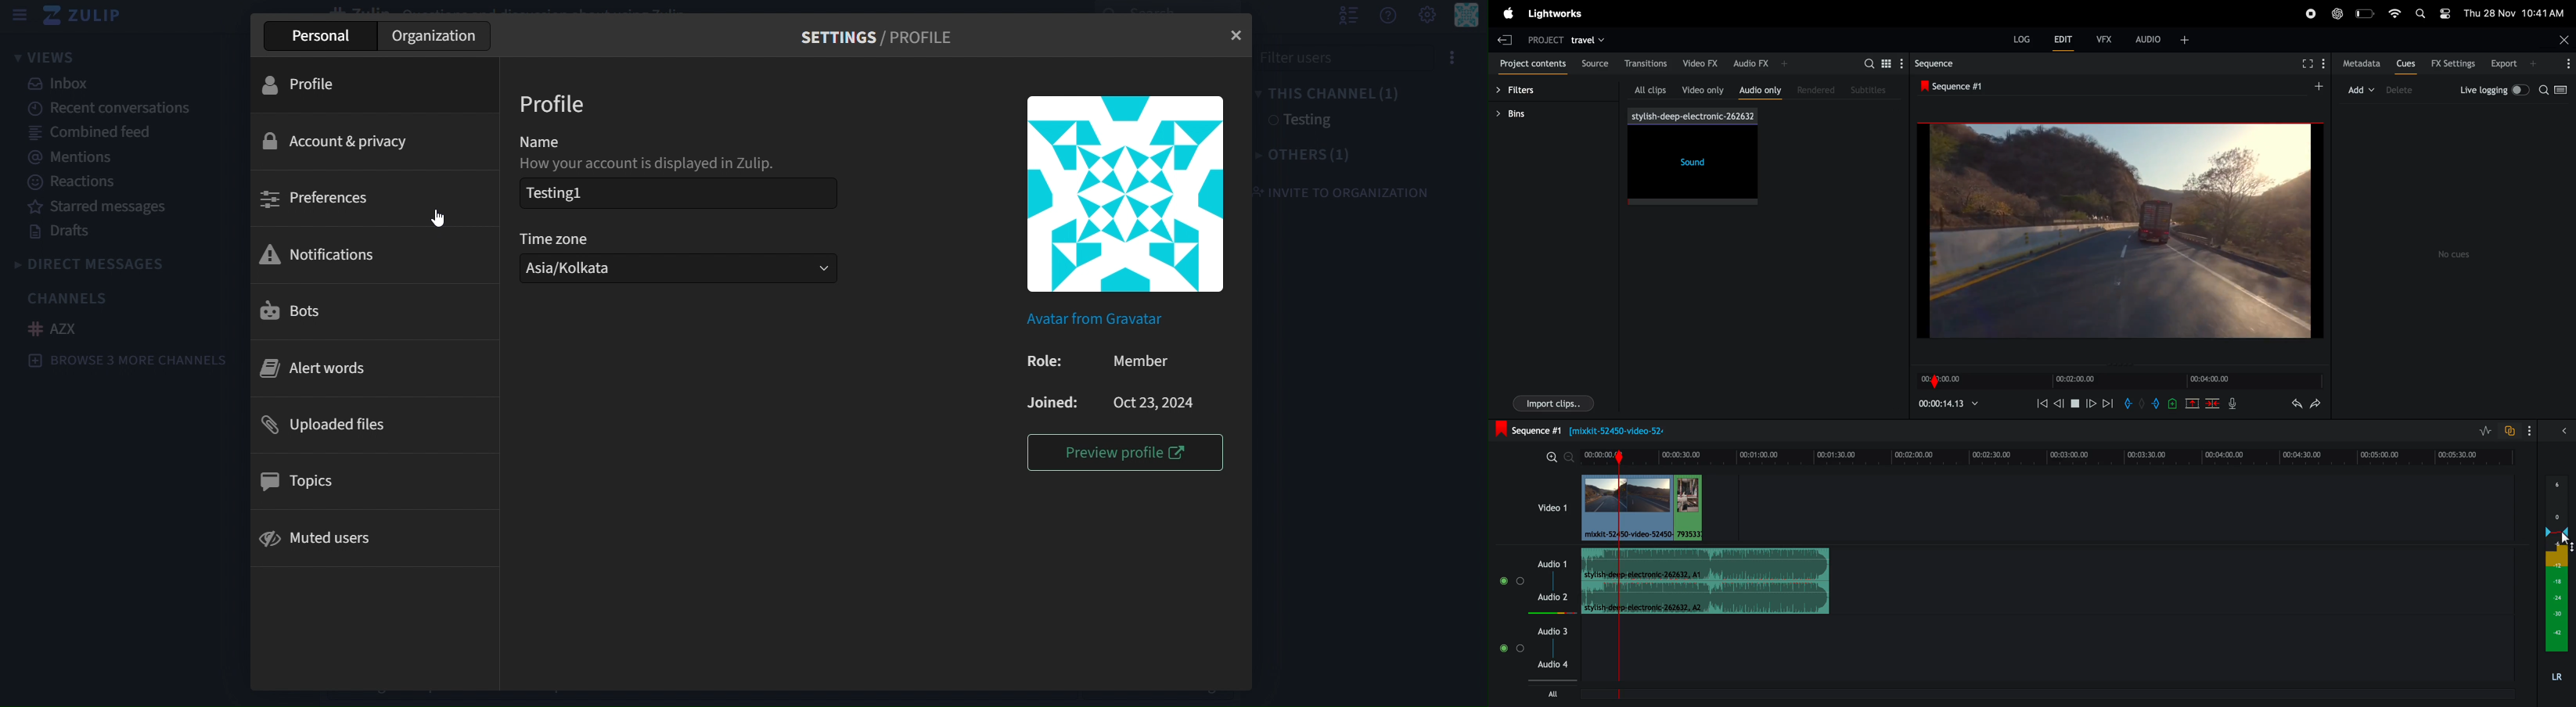 This screenshot has width=2576, height=728. I want to click on light works menu, so click(1557, 15).